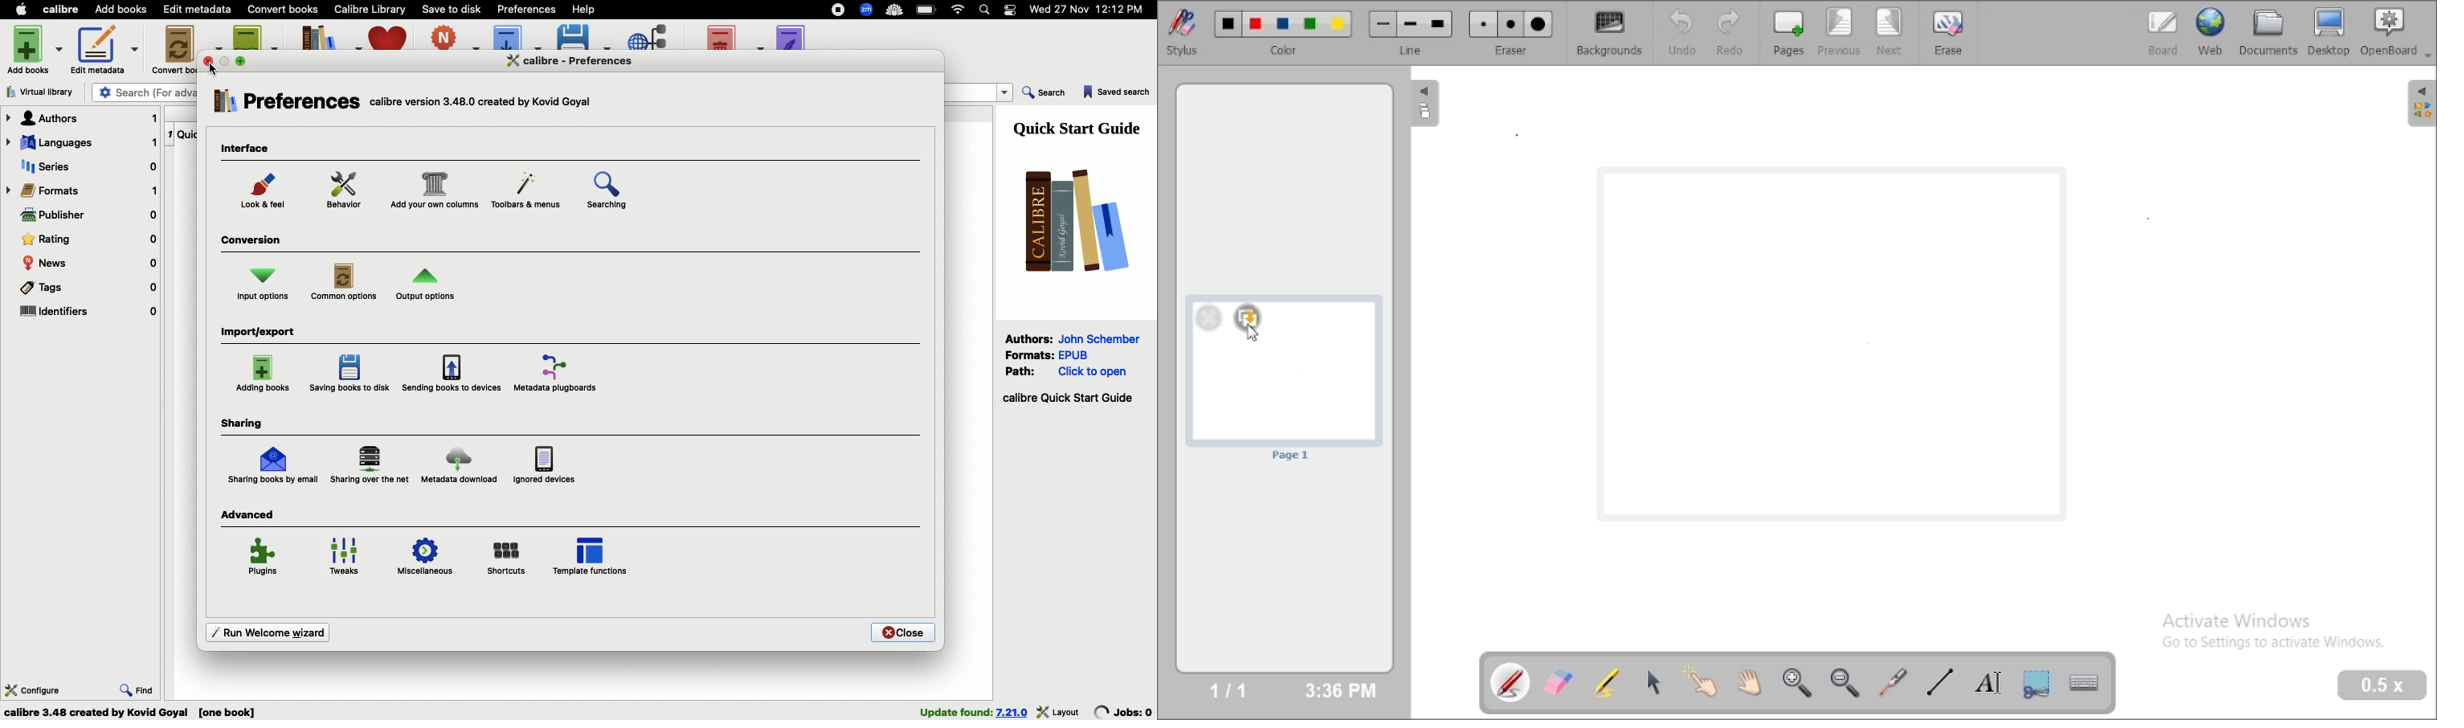 The width and height of the screenshot is (2464, 728). I want to click on Metadata download, so click(458, 468).